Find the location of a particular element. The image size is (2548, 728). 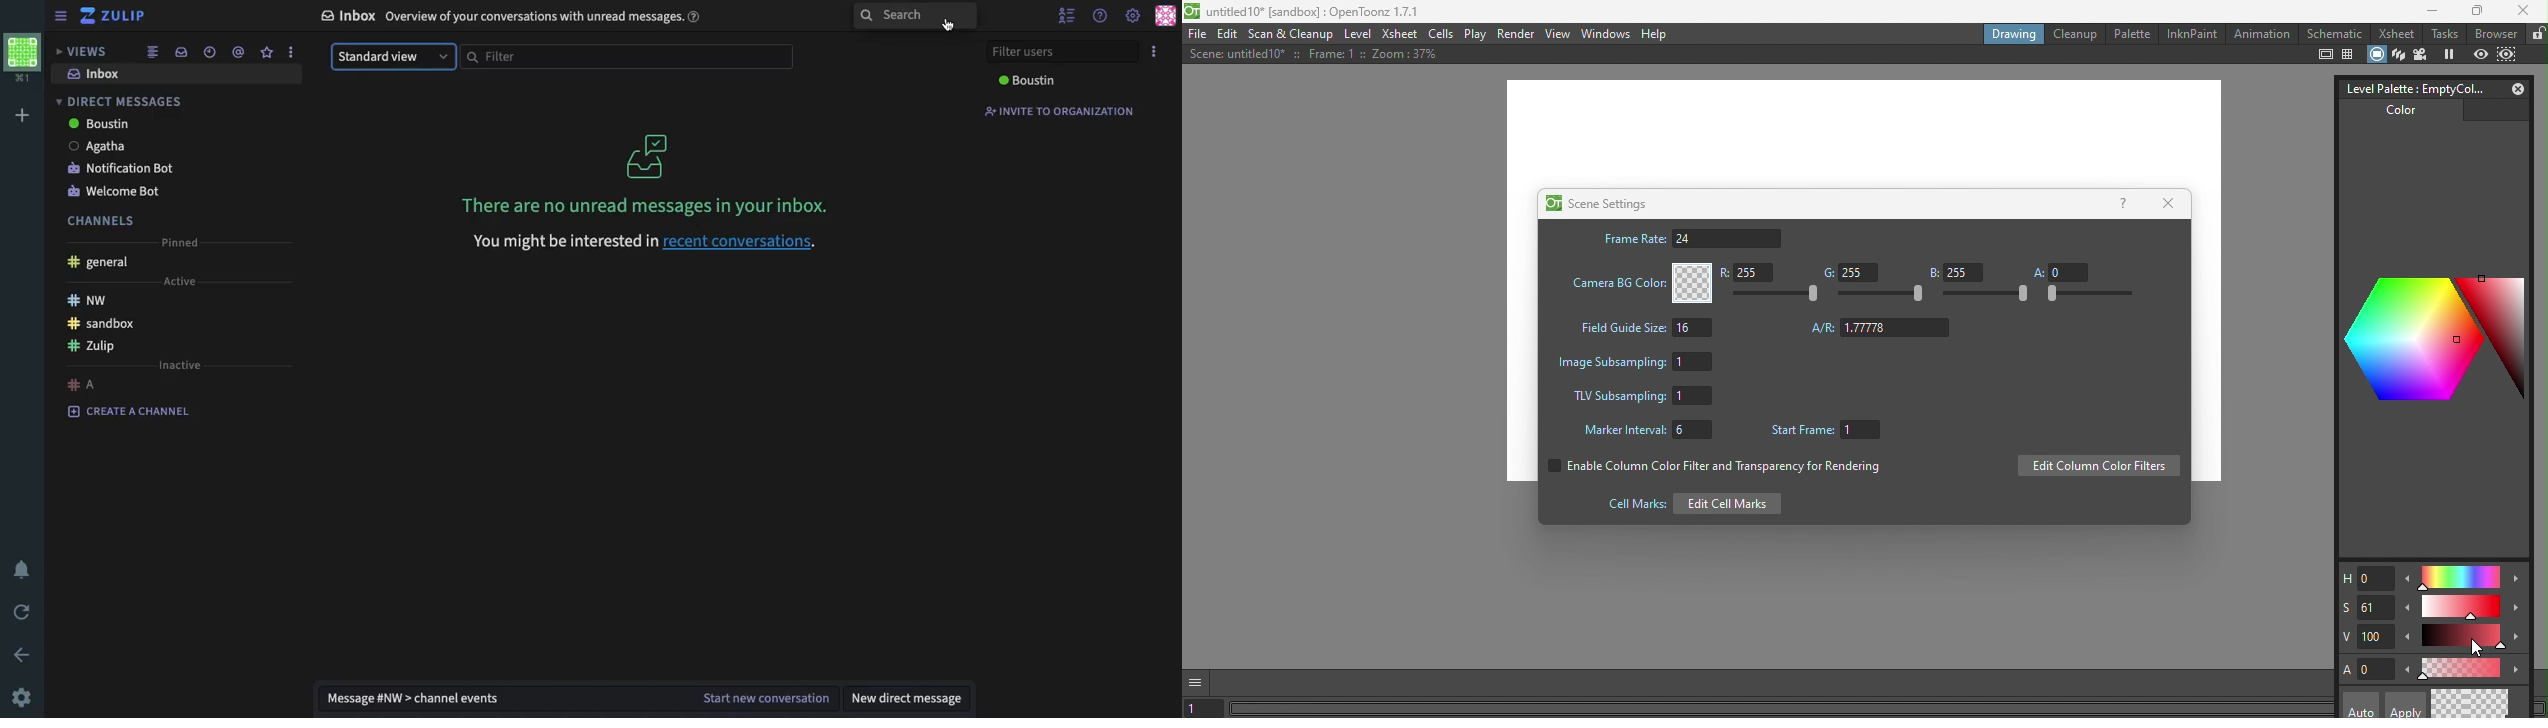

sandbox is located at coordinates (106, 325).